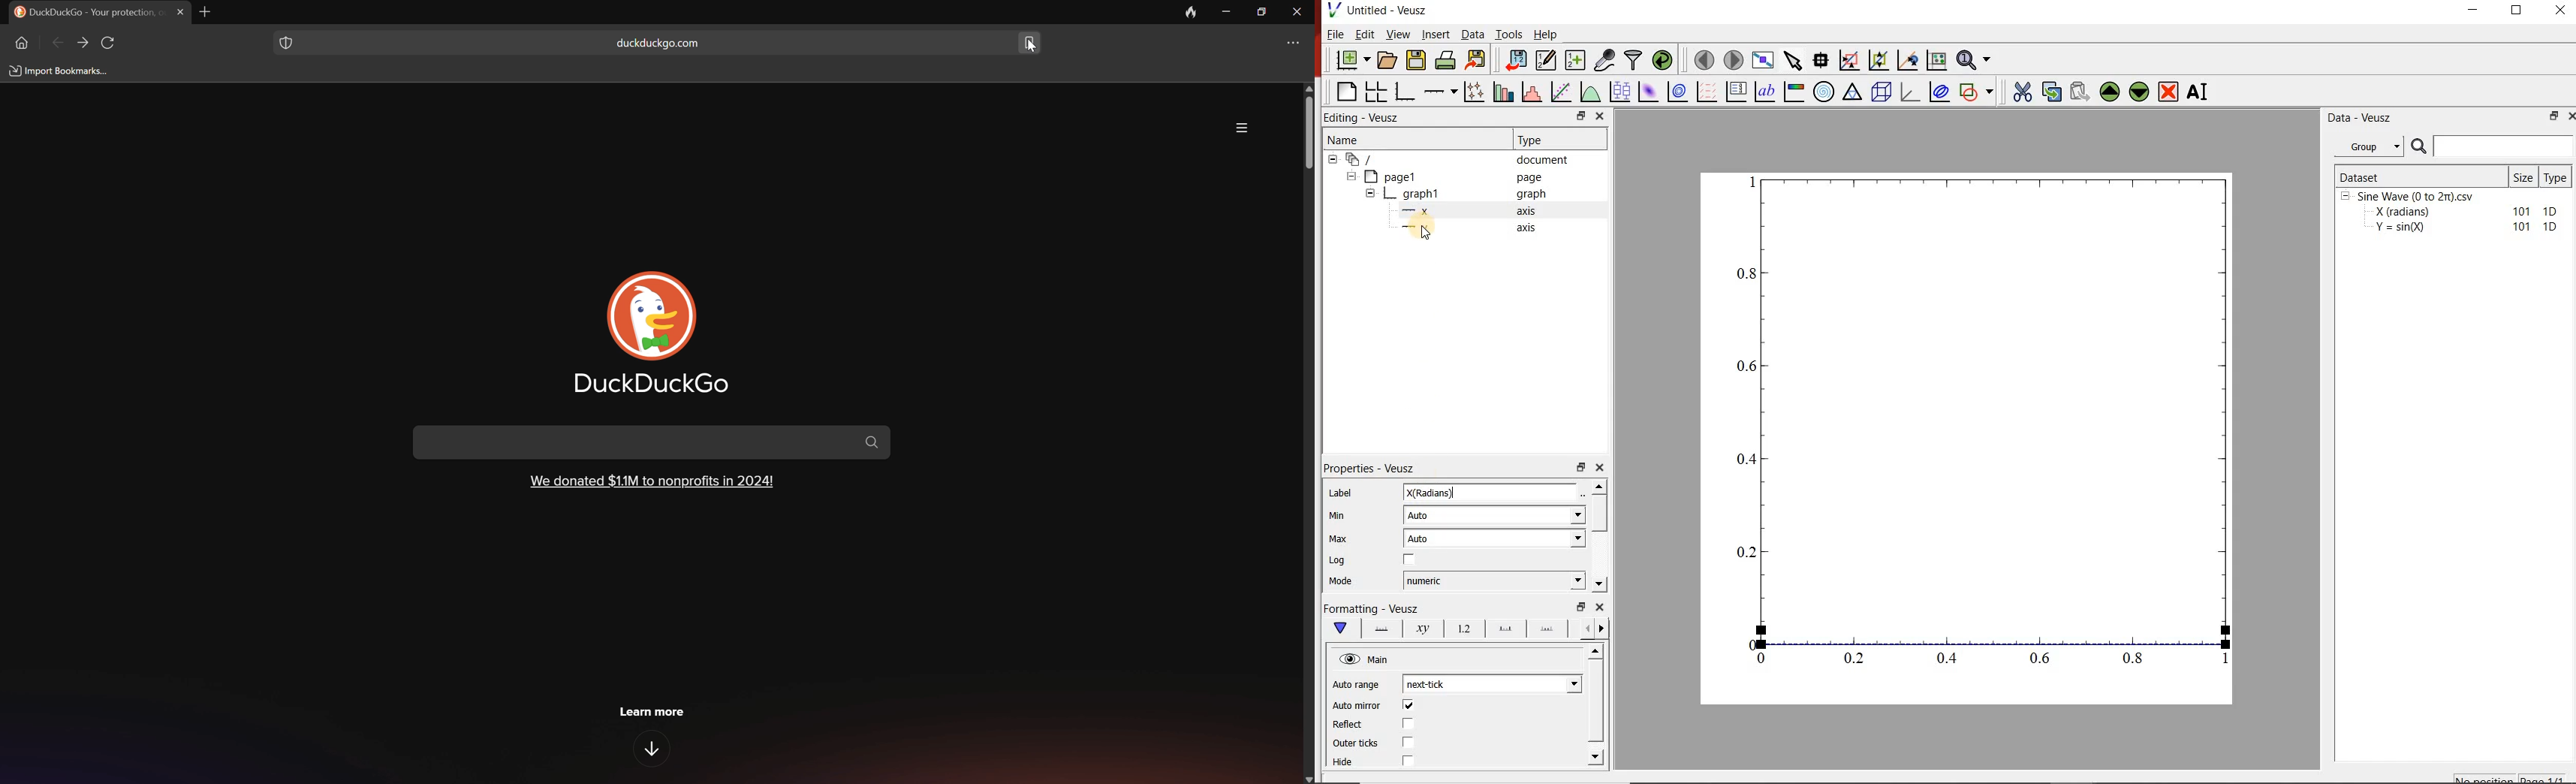  What do you see at coordinates (1346, 92) in the screenshot?
I see `Blank page` at bounding box center [1346, 92].